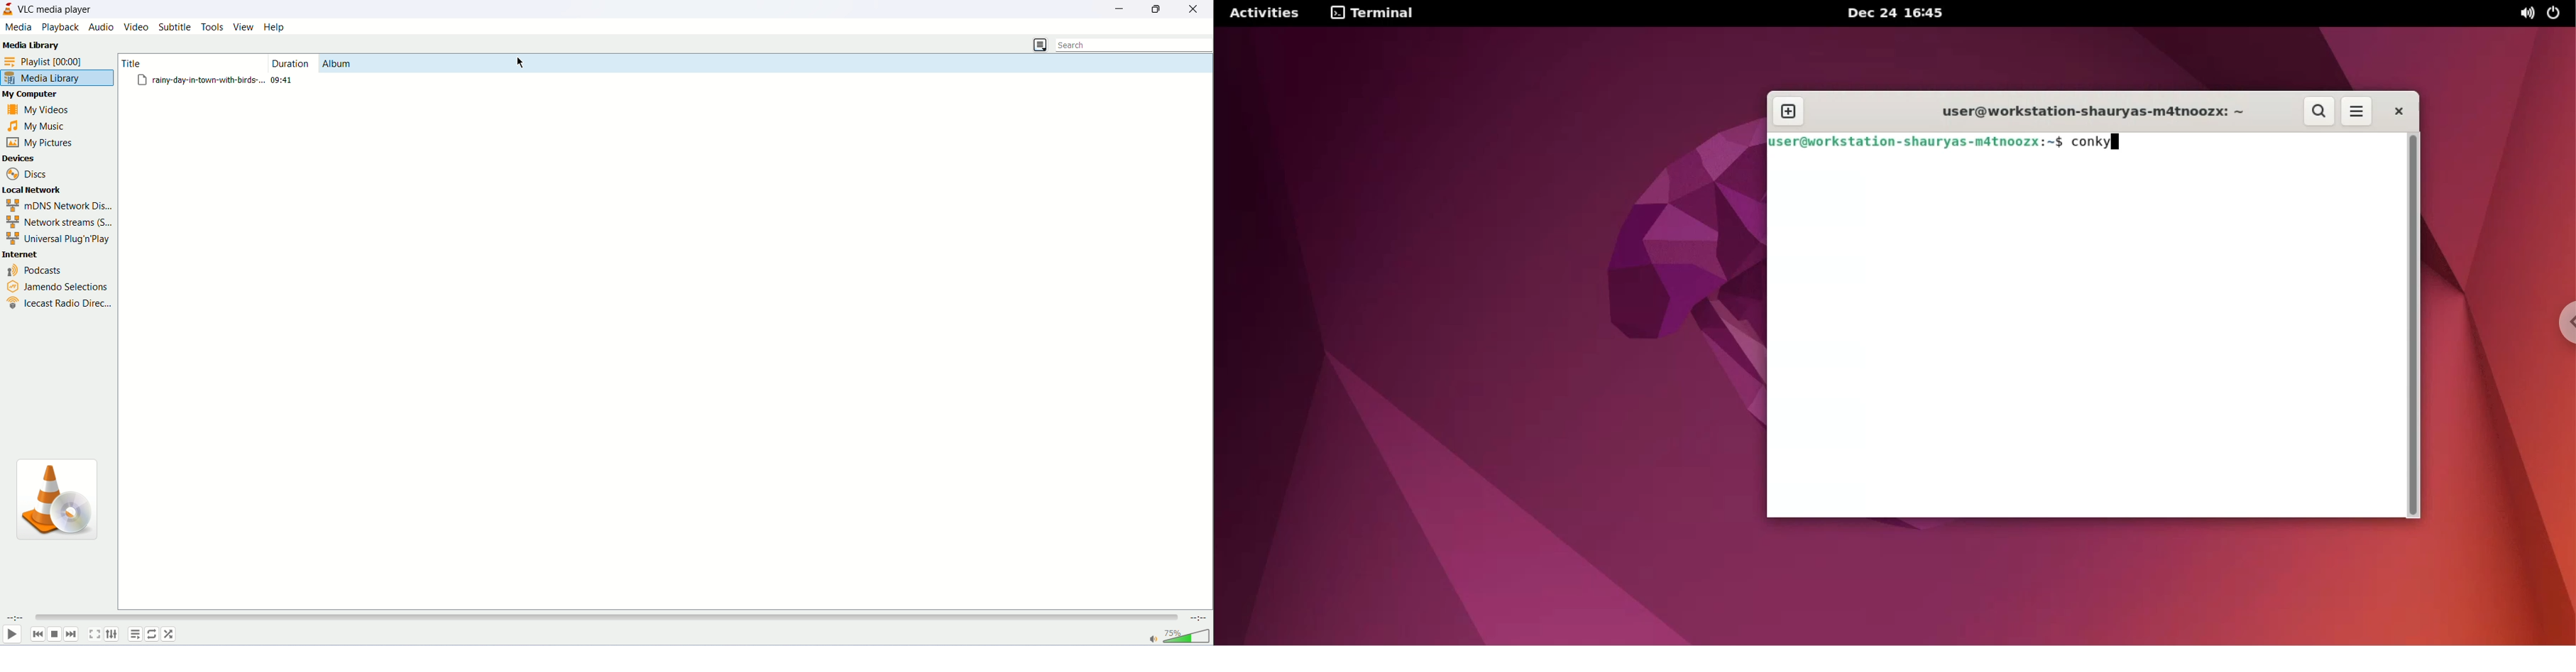 This screenshot has height=672, width=2576. Describe the element at coordinates (1201, 618) in the screenshot. I see `remaining time` at that location.